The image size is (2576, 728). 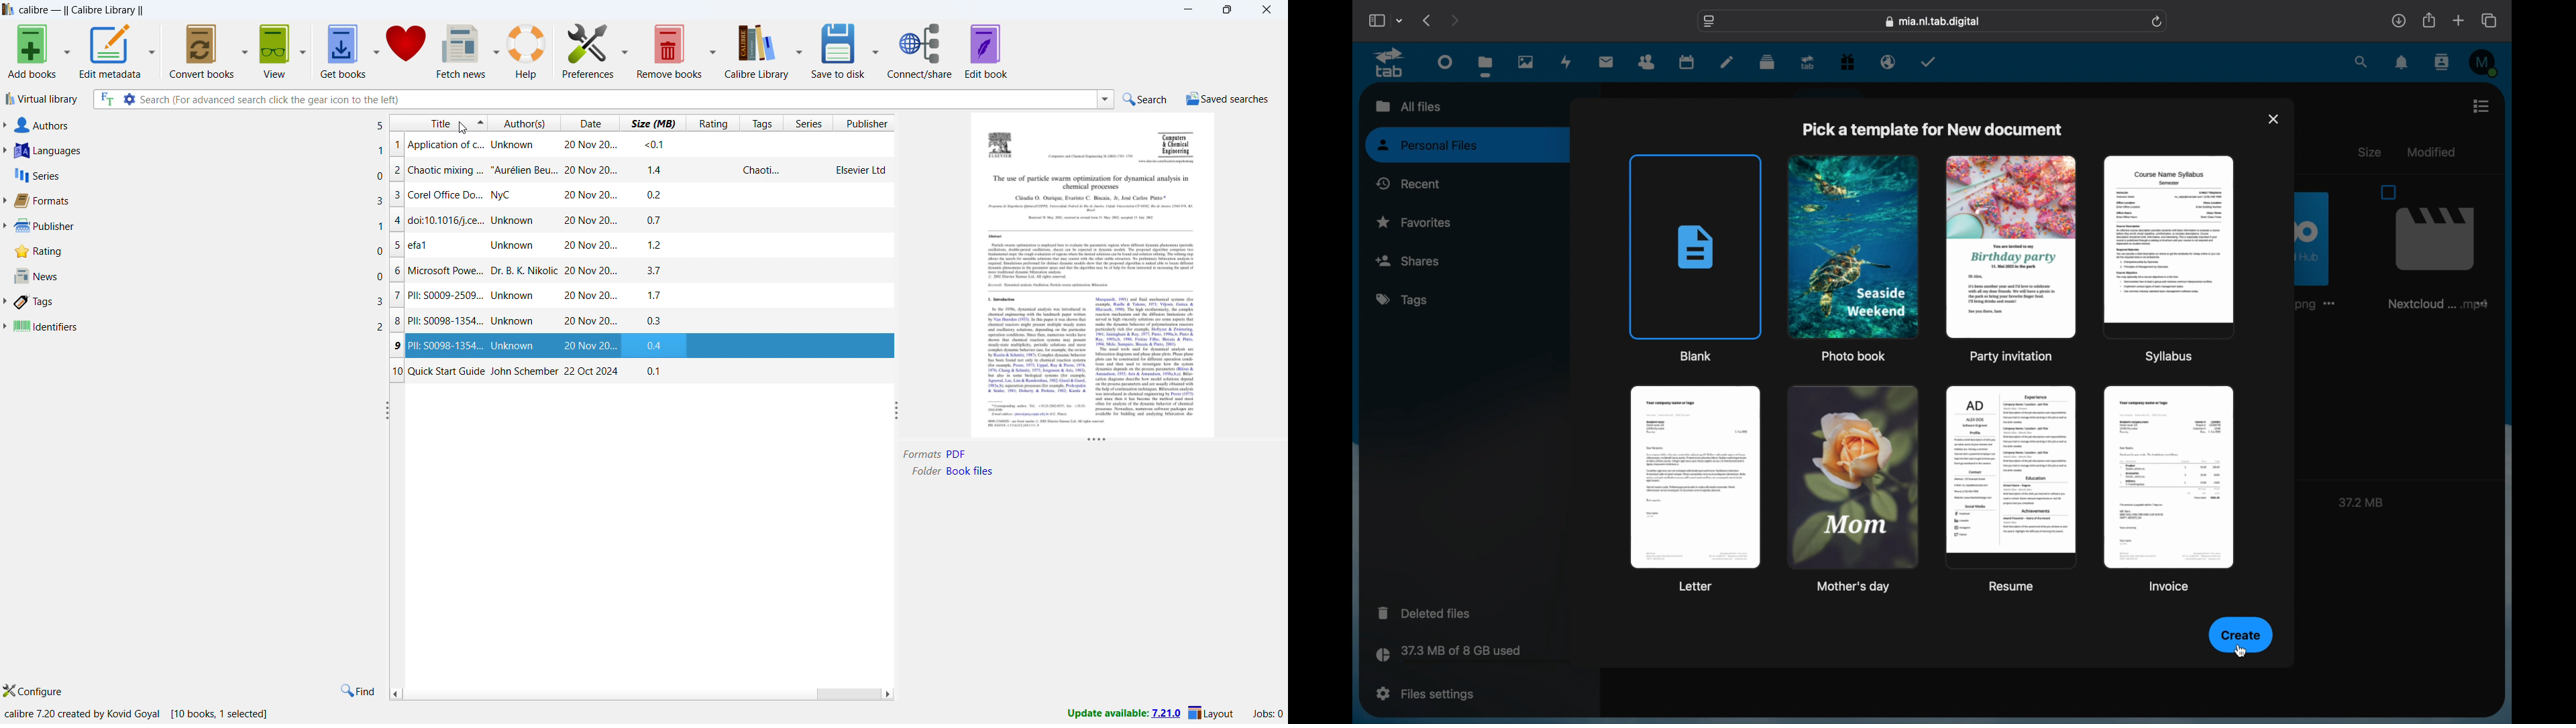 I want to click on search full text, so click(x=105, y=100).